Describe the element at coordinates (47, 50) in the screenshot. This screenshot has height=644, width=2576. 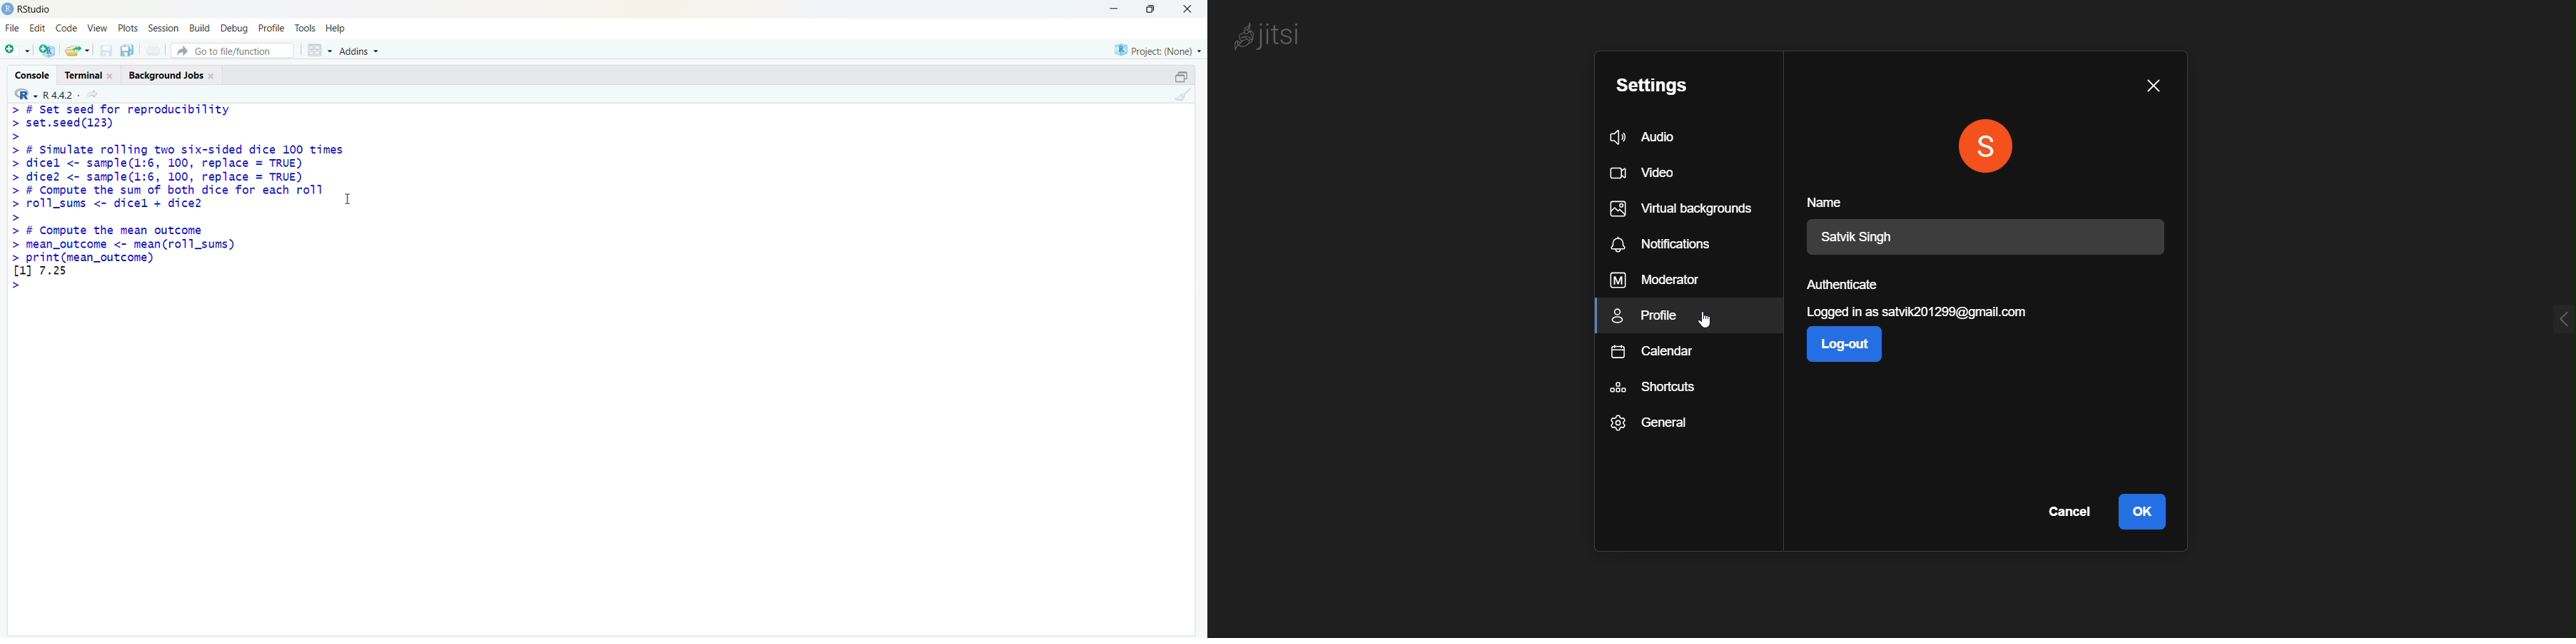
I see `add R file` at that location.